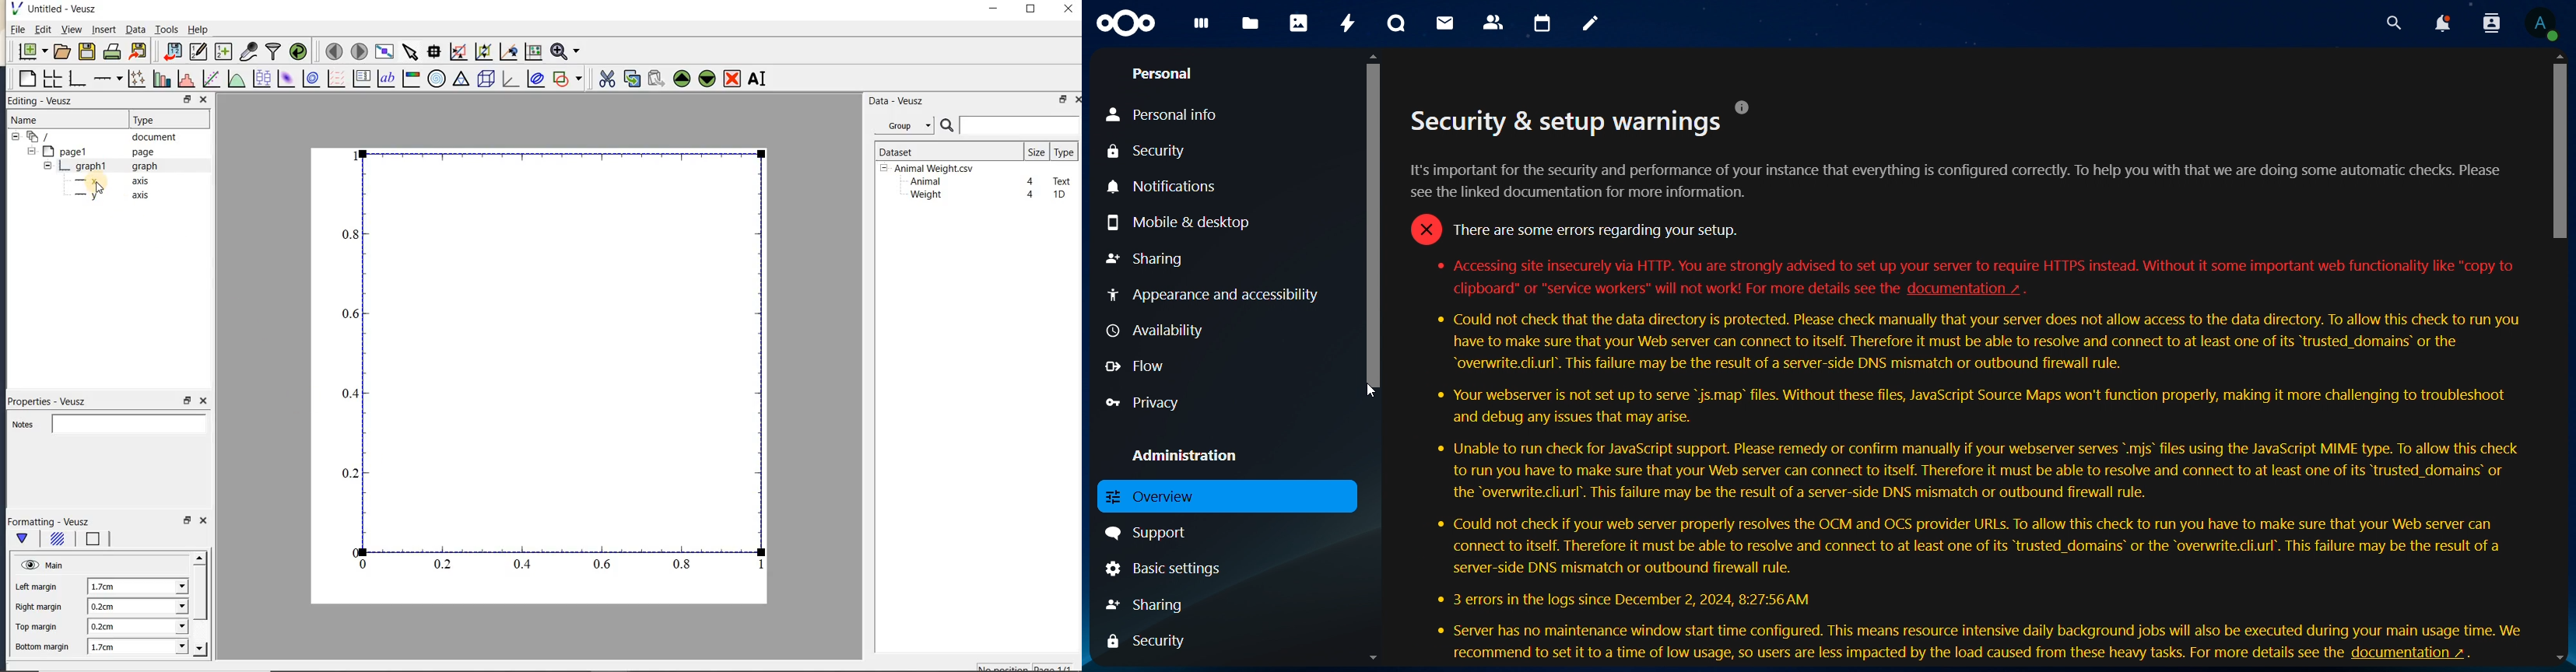  Describe the element at coordinates (756, 79) in the screenshot. I see `renames the selected widget` at that location.